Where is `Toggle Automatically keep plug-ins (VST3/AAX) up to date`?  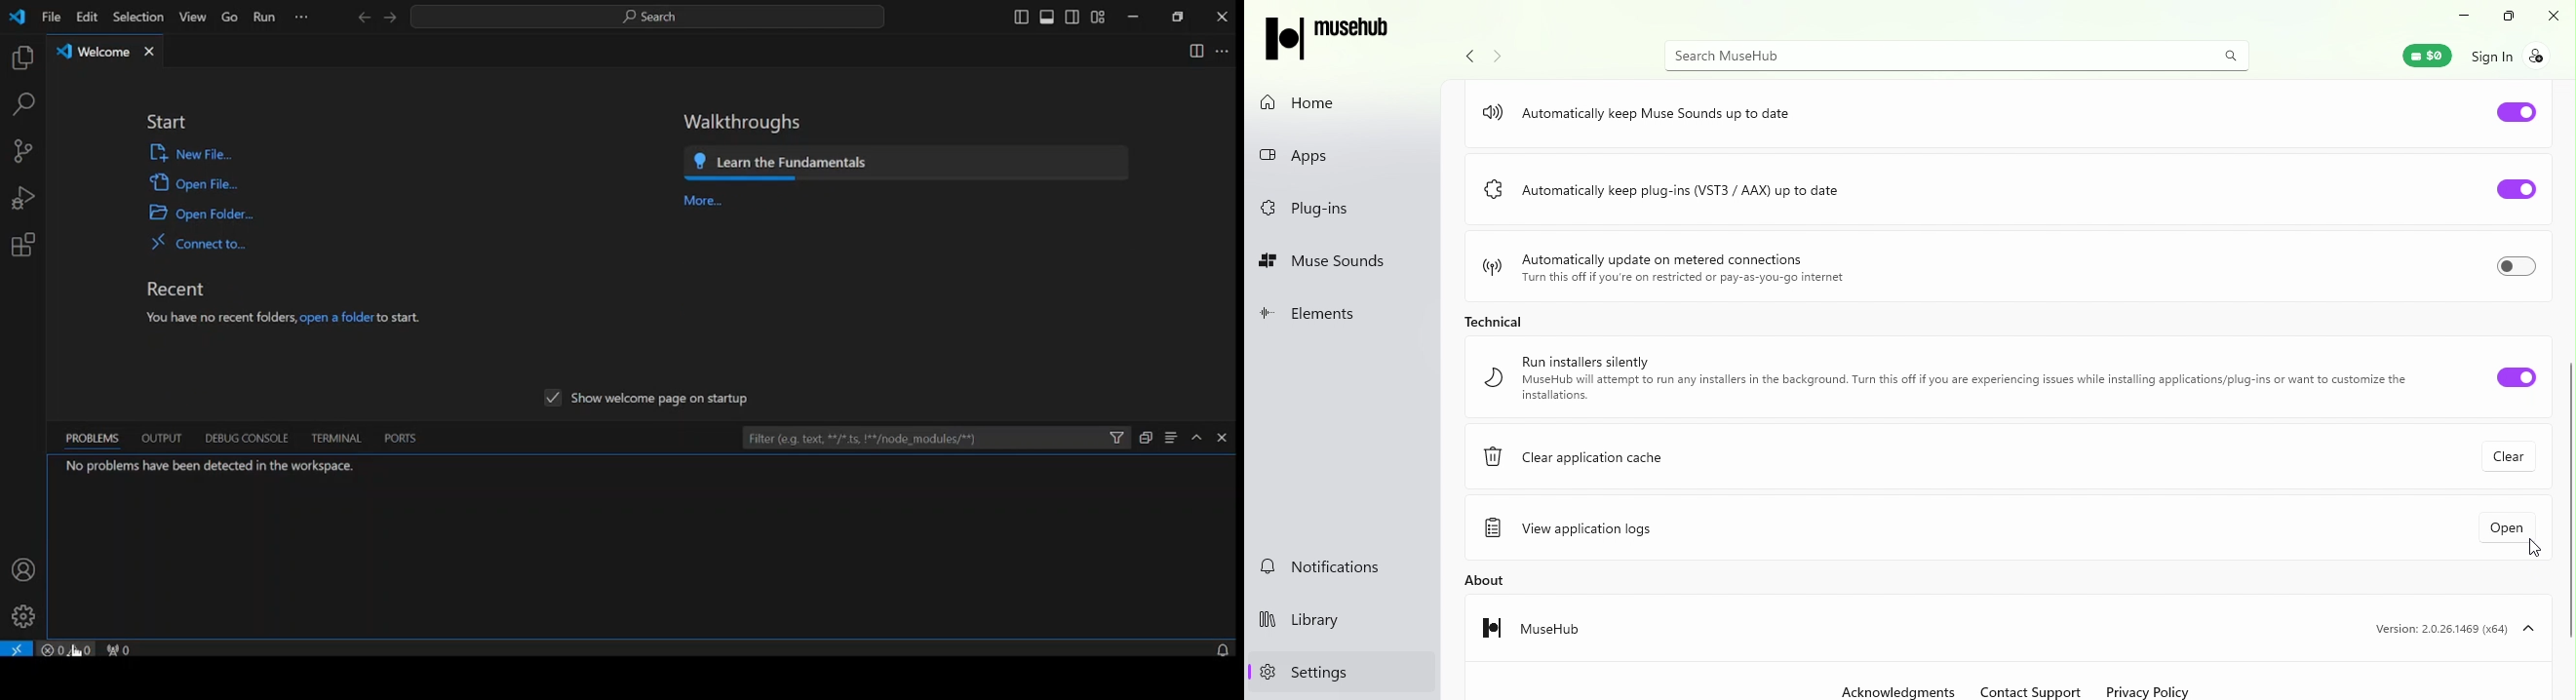 Toggle Automatically keep plug-ins (VST3/AAX) up to date is located at coordinates (2507, 185).